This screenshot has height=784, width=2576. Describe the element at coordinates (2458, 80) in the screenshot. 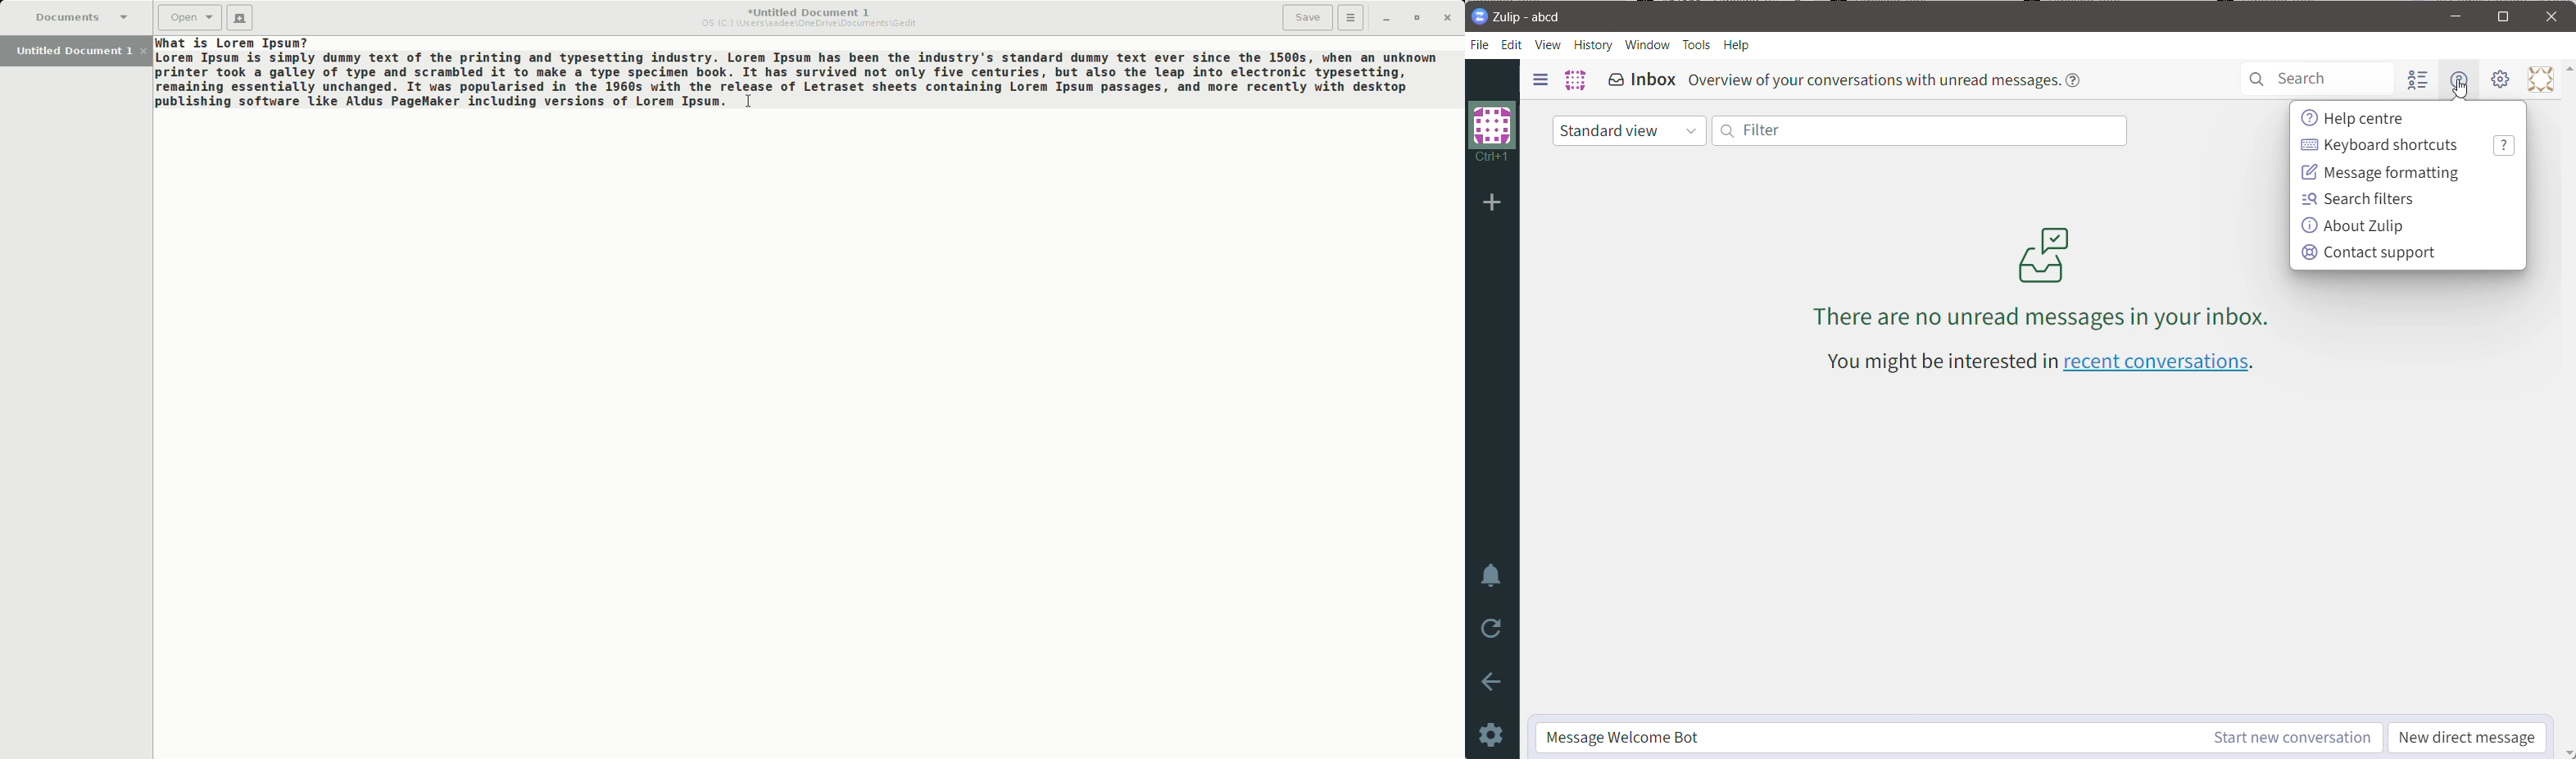

I see `Help menu` at that location.